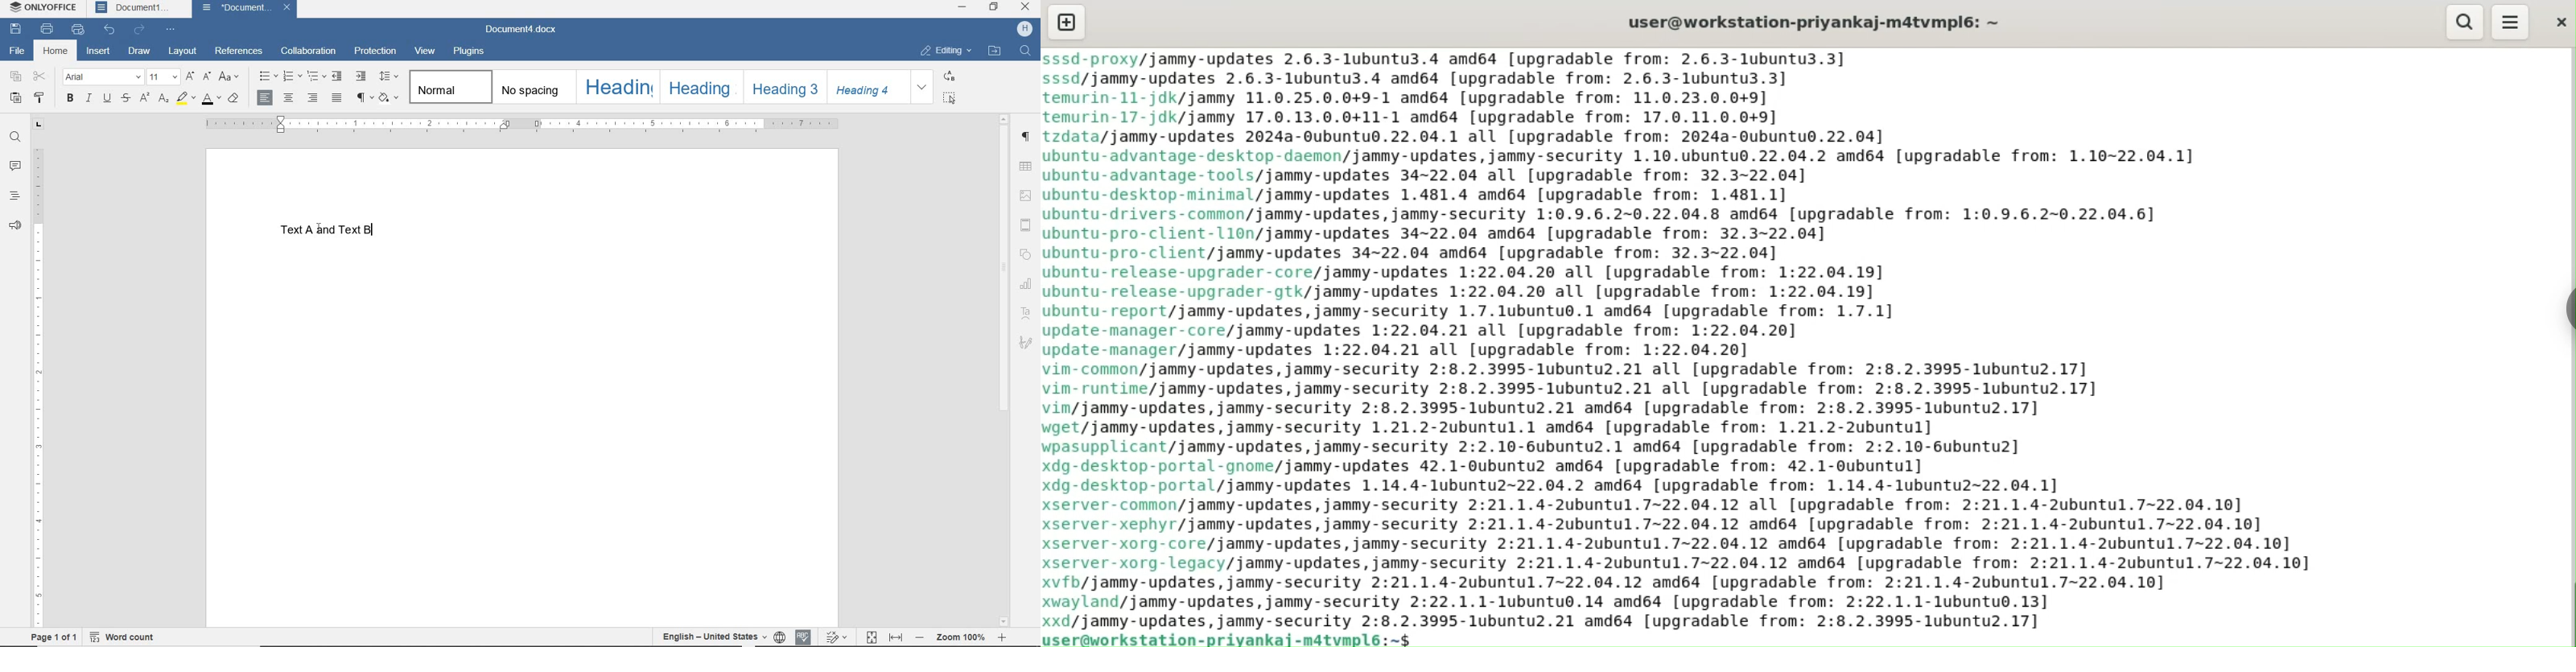  What do you see at coordinates (110, 30) in the screenshot?
I see `UNDO` at bounding box center [110, 30].